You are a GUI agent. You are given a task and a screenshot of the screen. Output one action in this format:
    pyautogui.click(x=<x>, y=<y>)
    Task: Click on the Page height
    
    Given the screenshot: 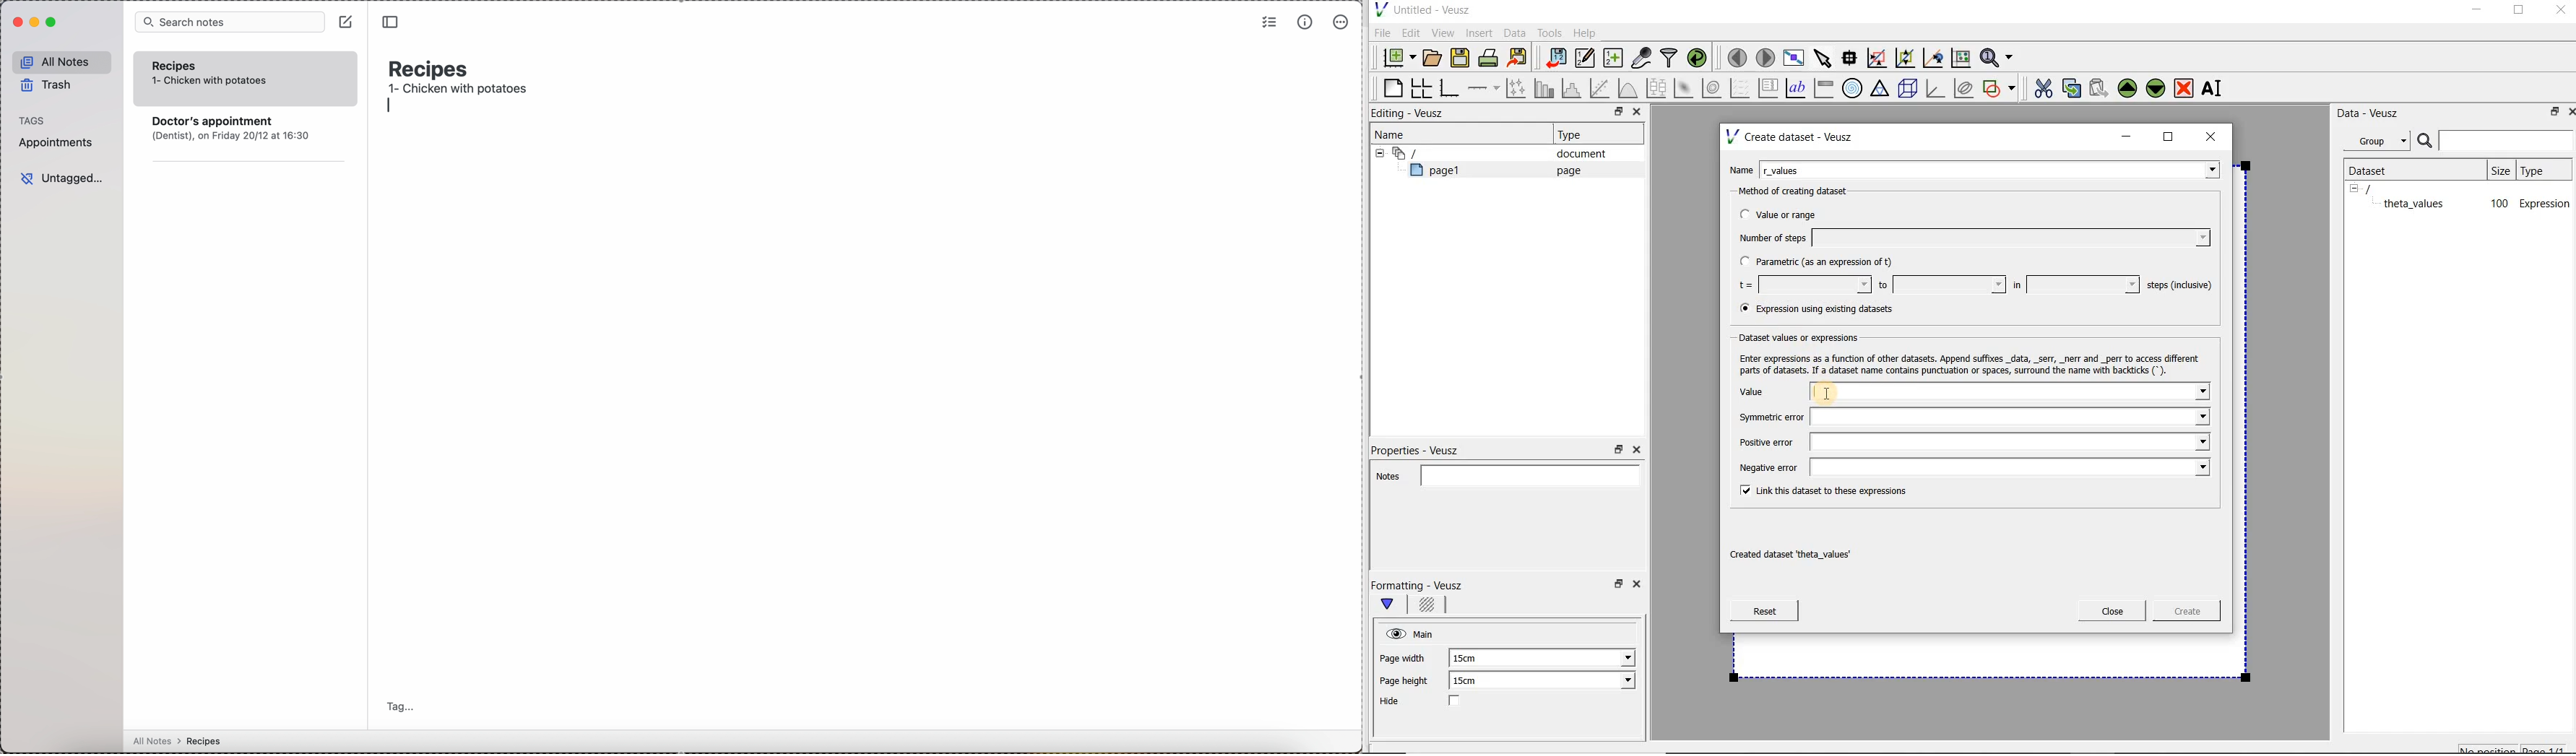 What is the action you would take?
    pyautogui.click(x=1409, y=682)
    